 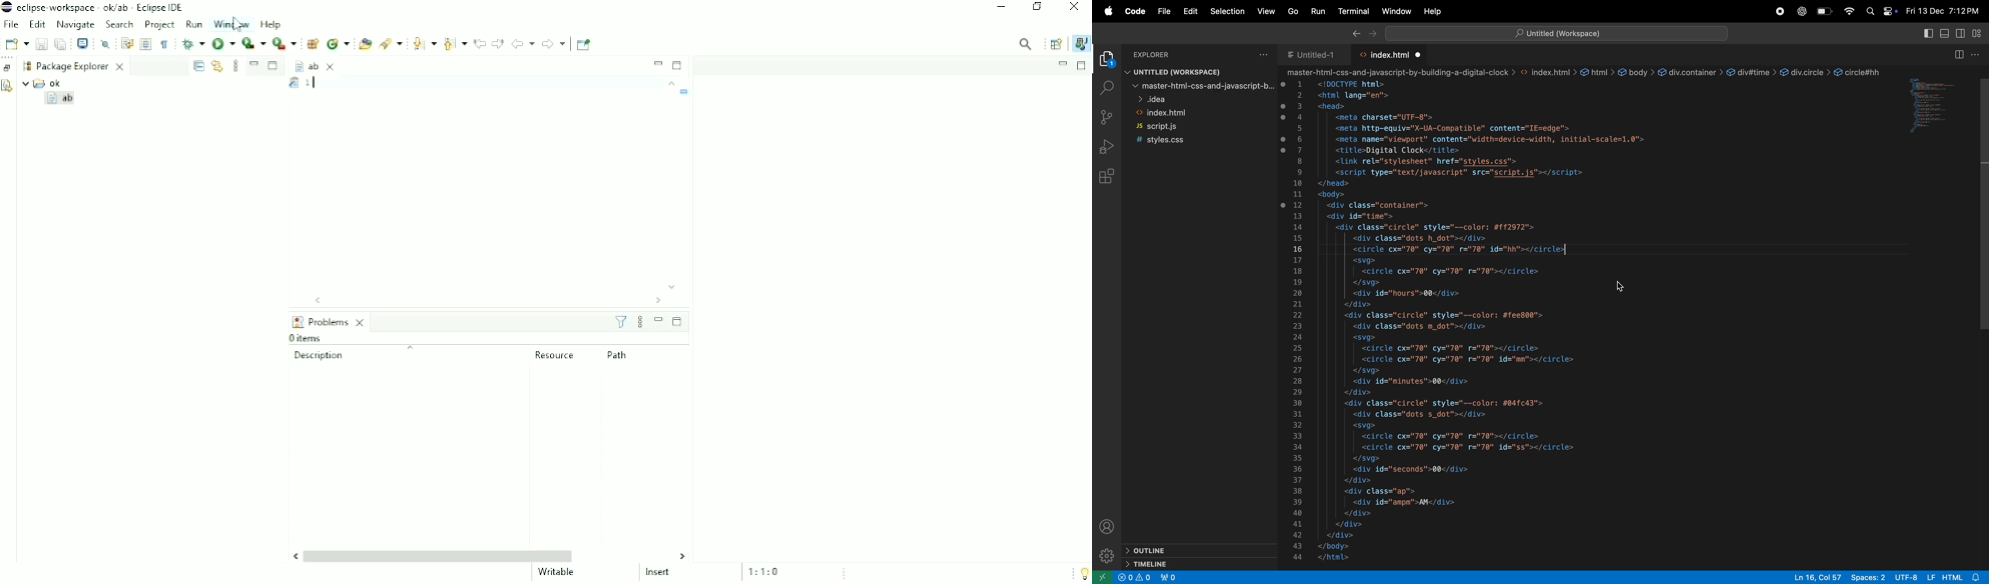 I want to click on Next Edit Location, so click(x=498, y=43).